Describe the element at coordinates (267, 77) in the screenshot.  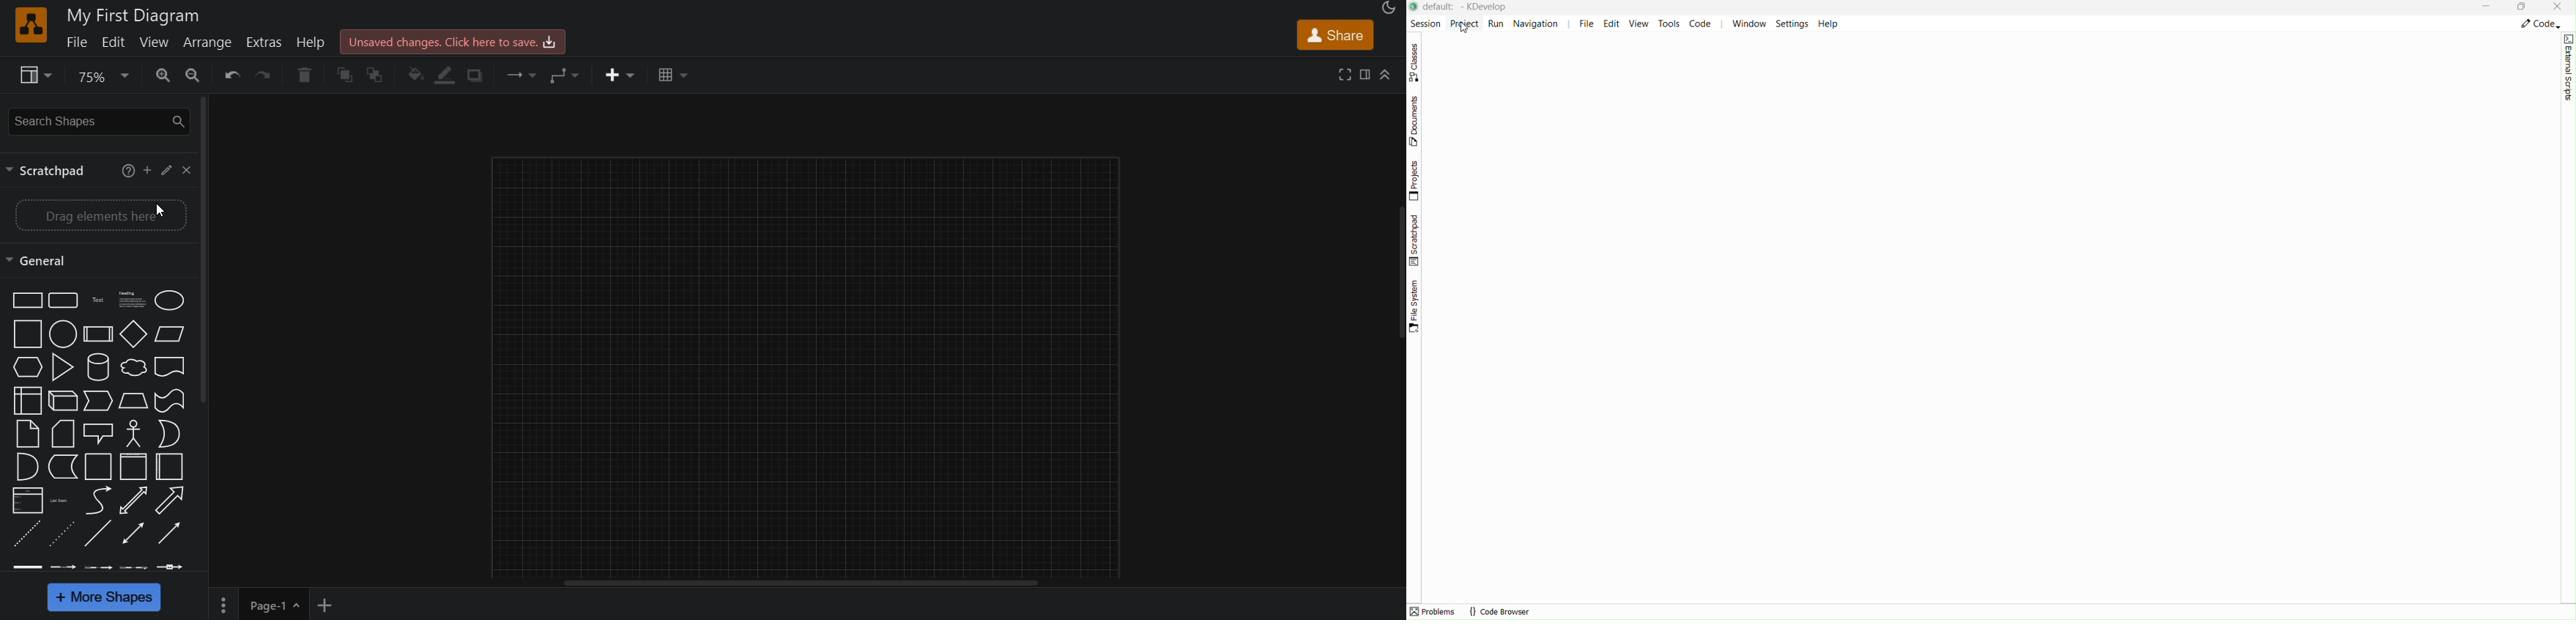
I see `redo` at that location.